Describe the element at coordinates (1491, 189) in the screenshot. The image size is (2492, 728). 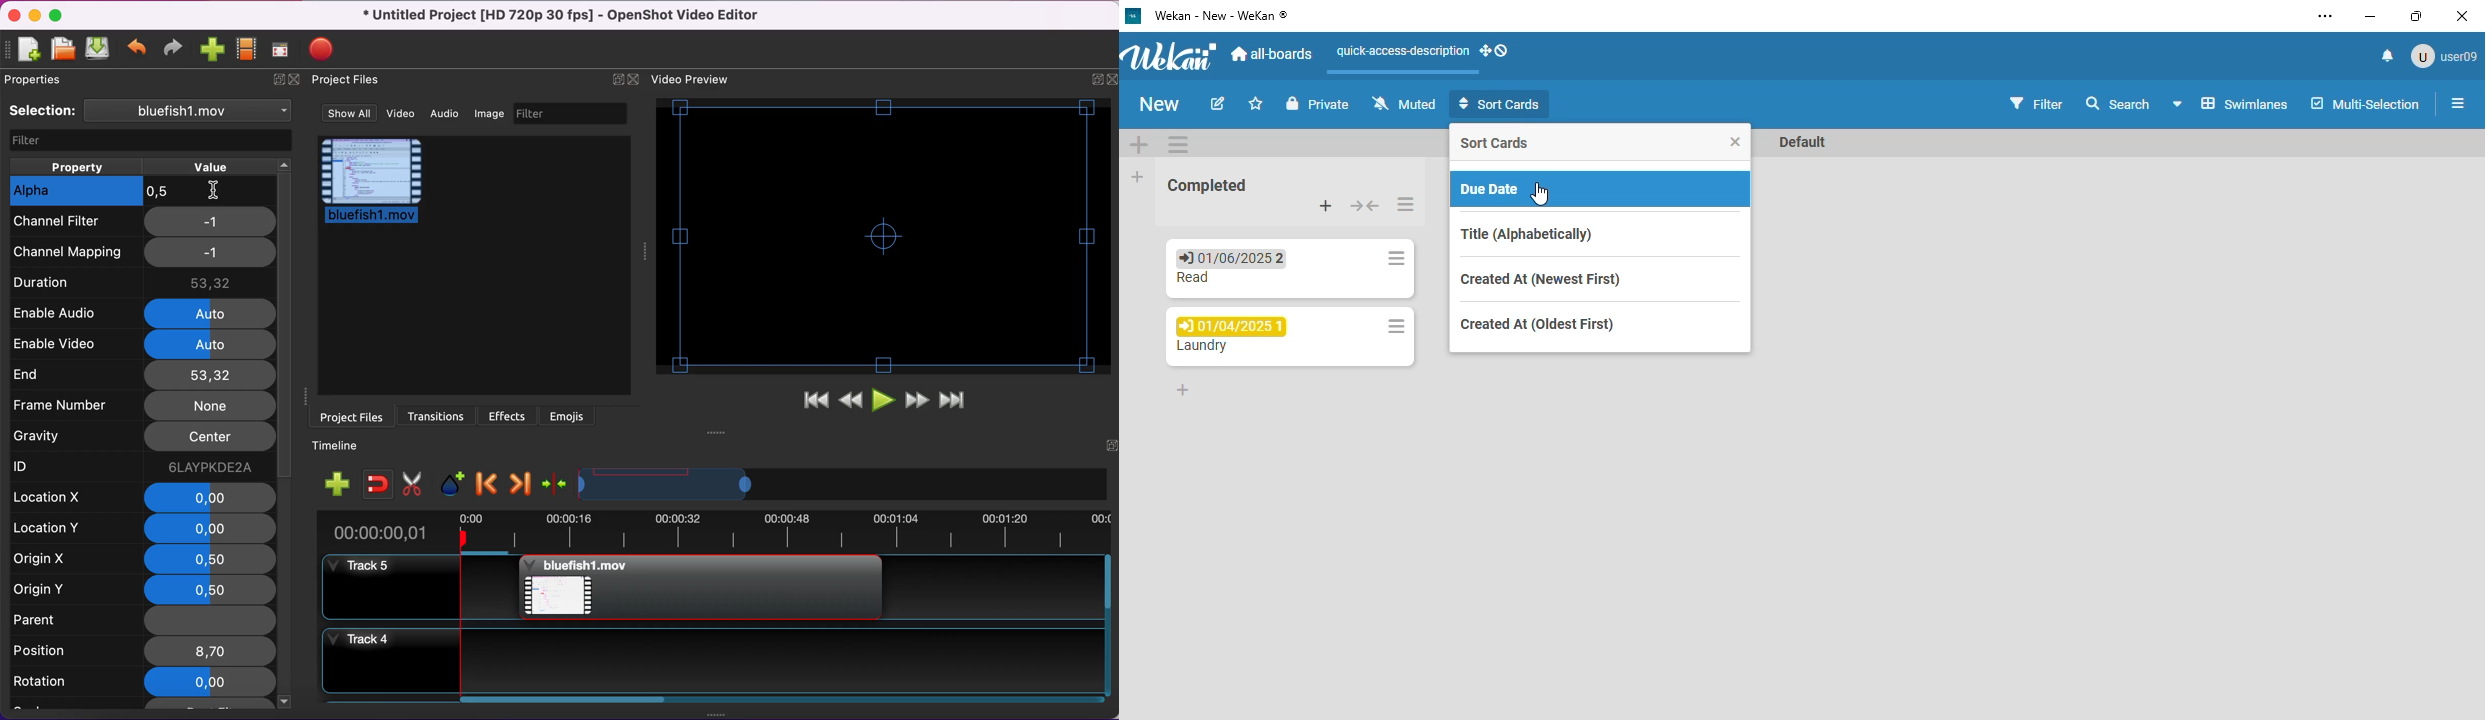
I see `due date` at that location.